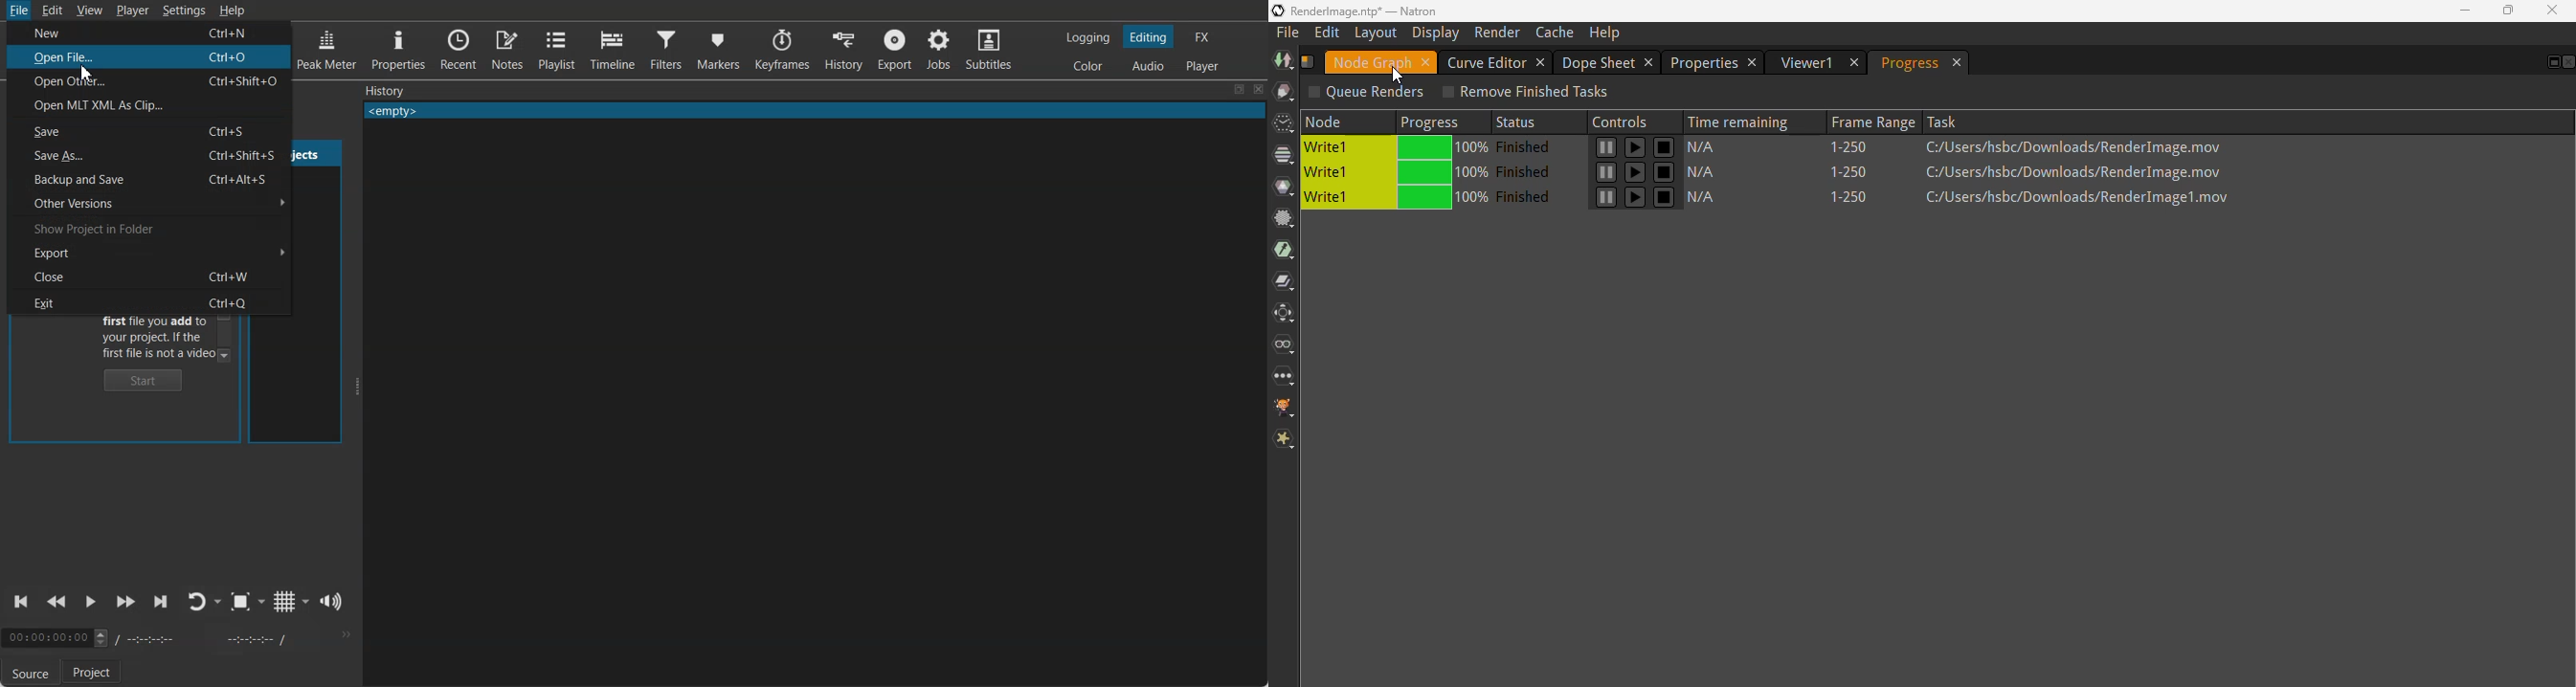  What do you see at coordinates (1524, 93) in the screenshot?
I see `remove finished tasks` at bounding box center [1524, 93].